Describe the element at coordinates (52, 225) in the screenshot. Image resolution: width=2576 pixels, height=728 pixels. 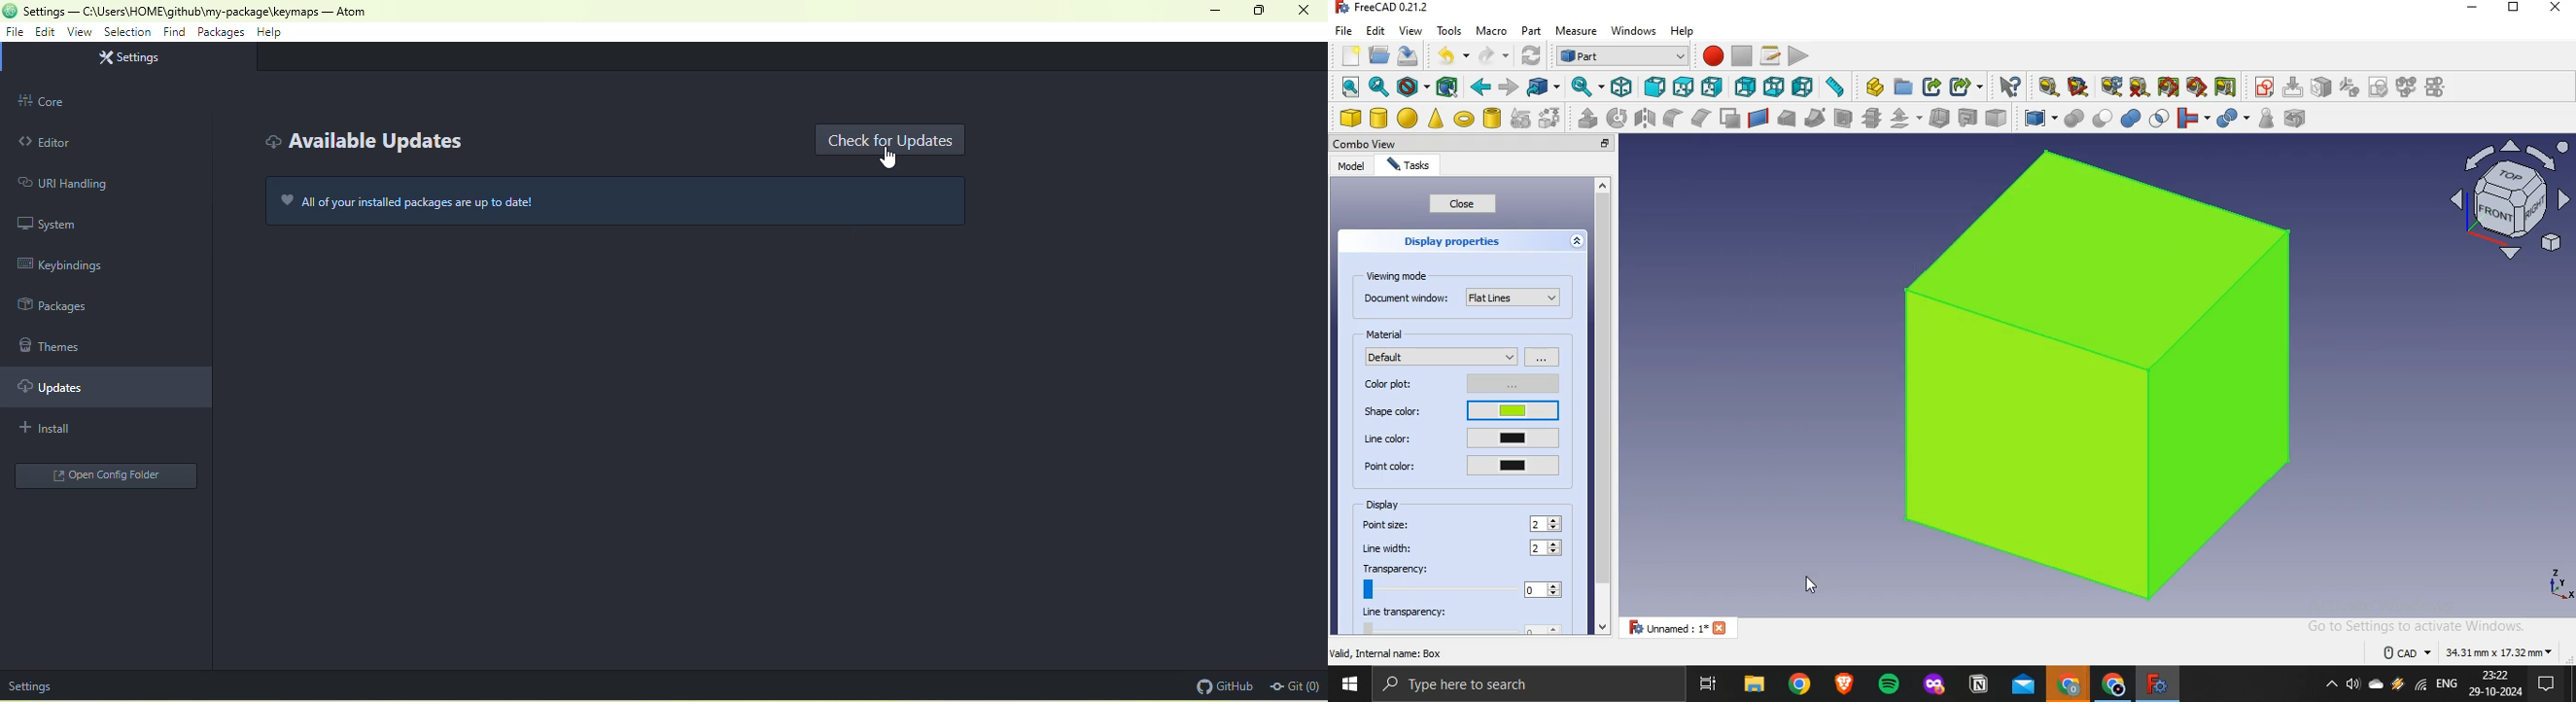
I see `system` at that location.